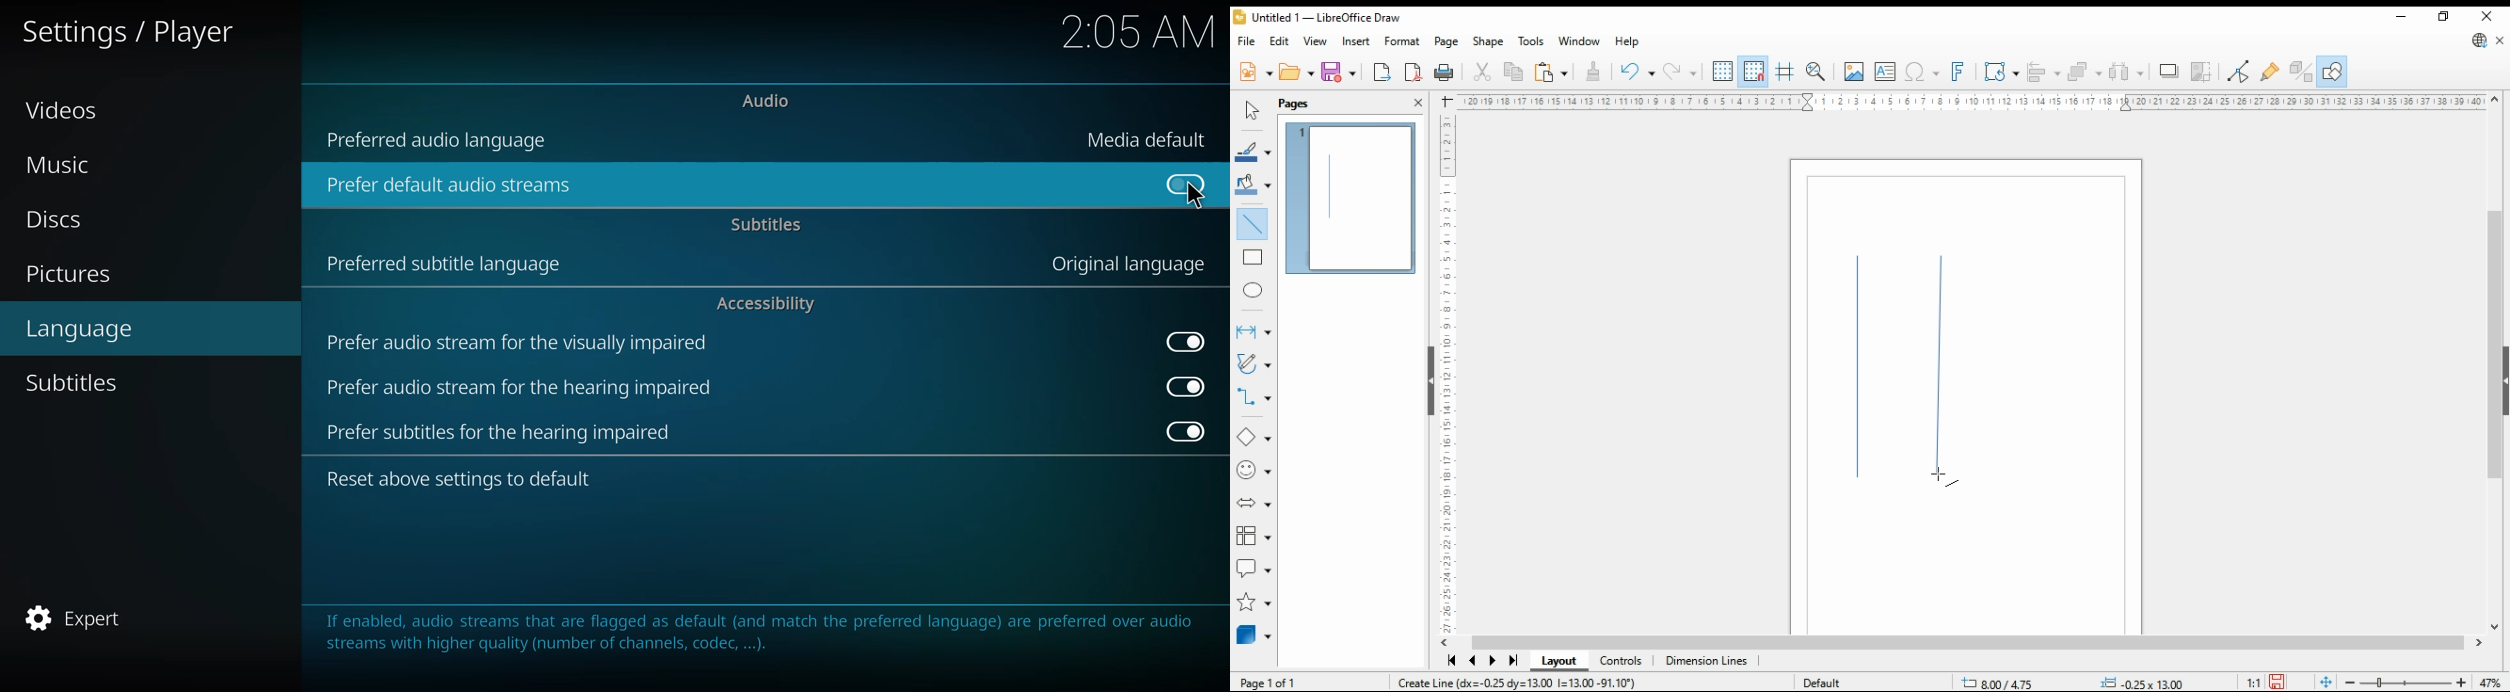 This screenshot has width=2520, height=700. I want to click on redo, so click(1636, 73).